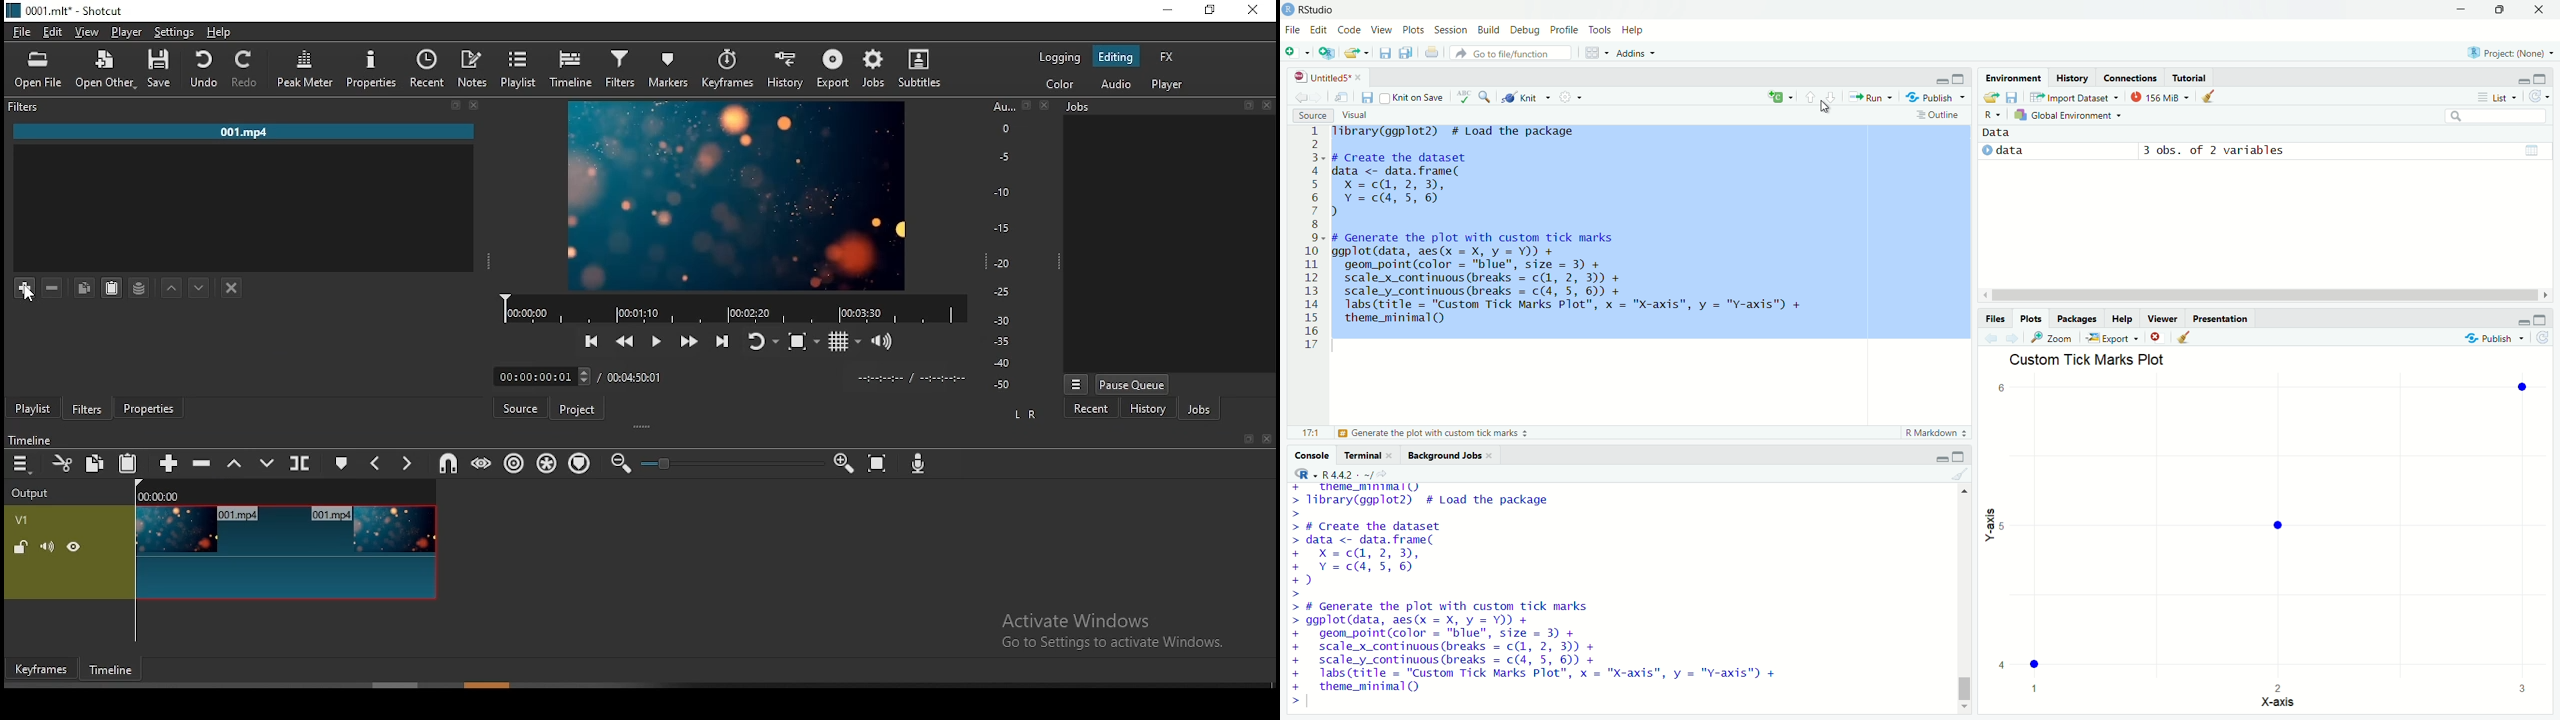  Describe the element at coordinates (1327, 53) in the screenshot. I see `create a project` at that location.